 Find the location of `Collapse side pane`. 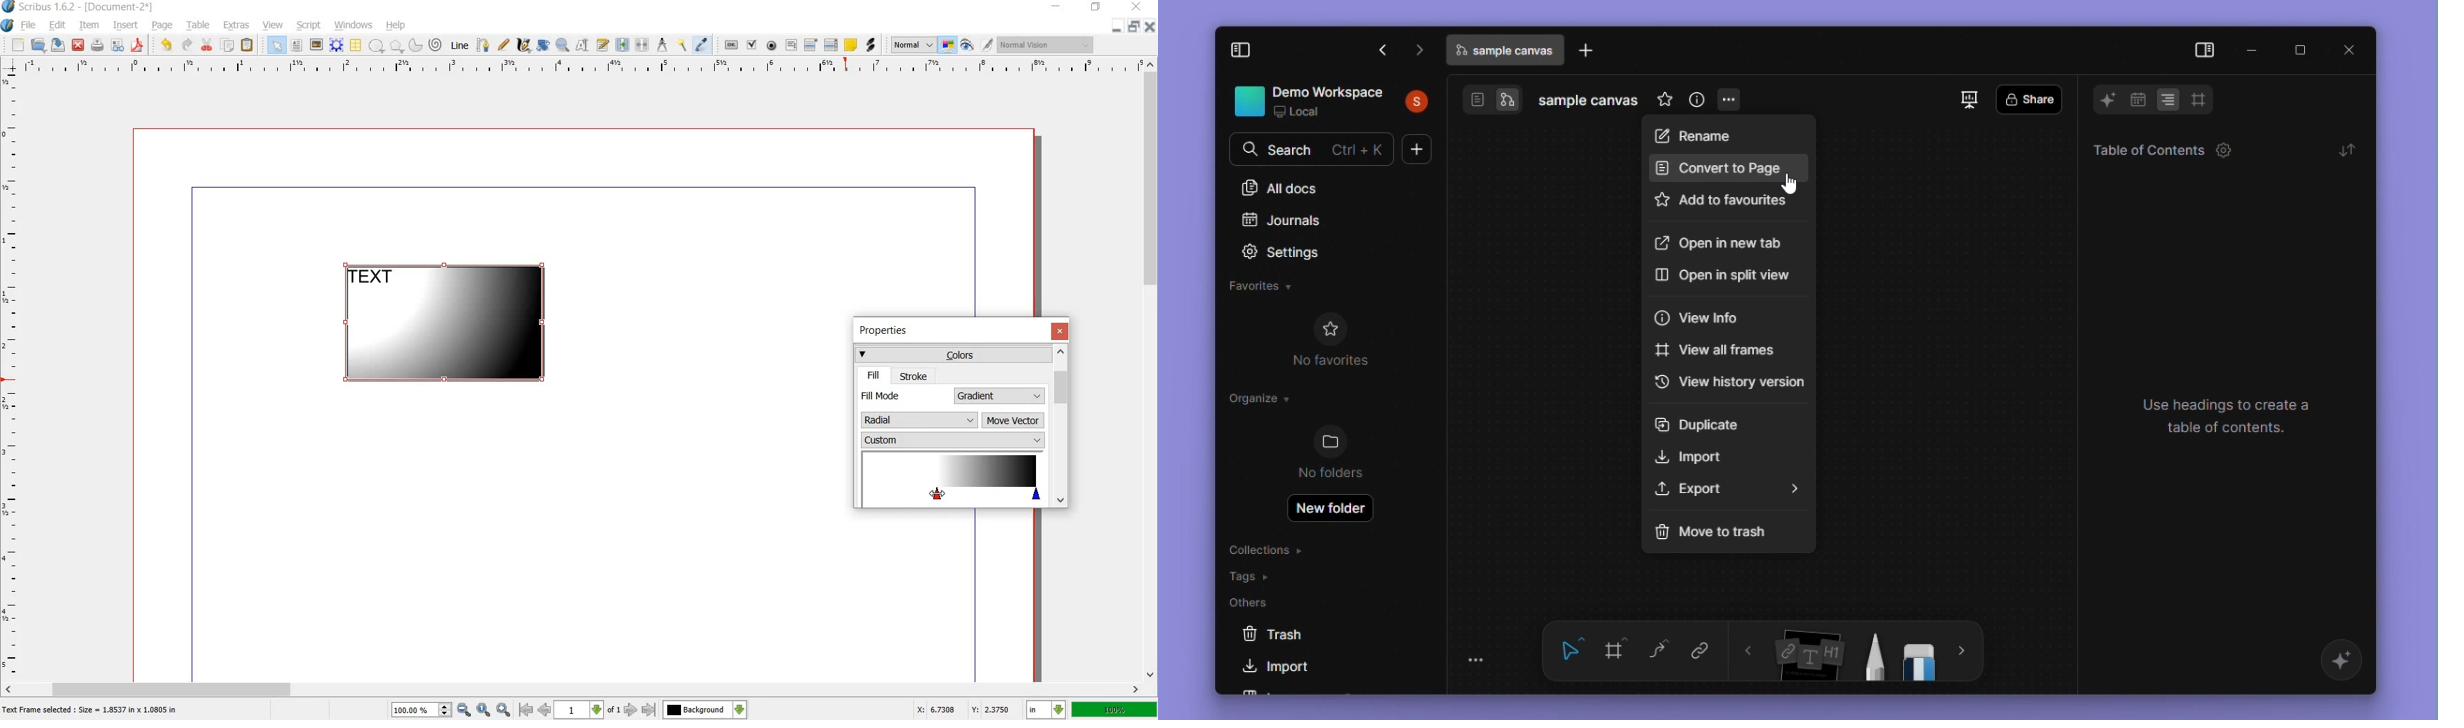

Collapse side pane is located at coordinates (2203, 51).